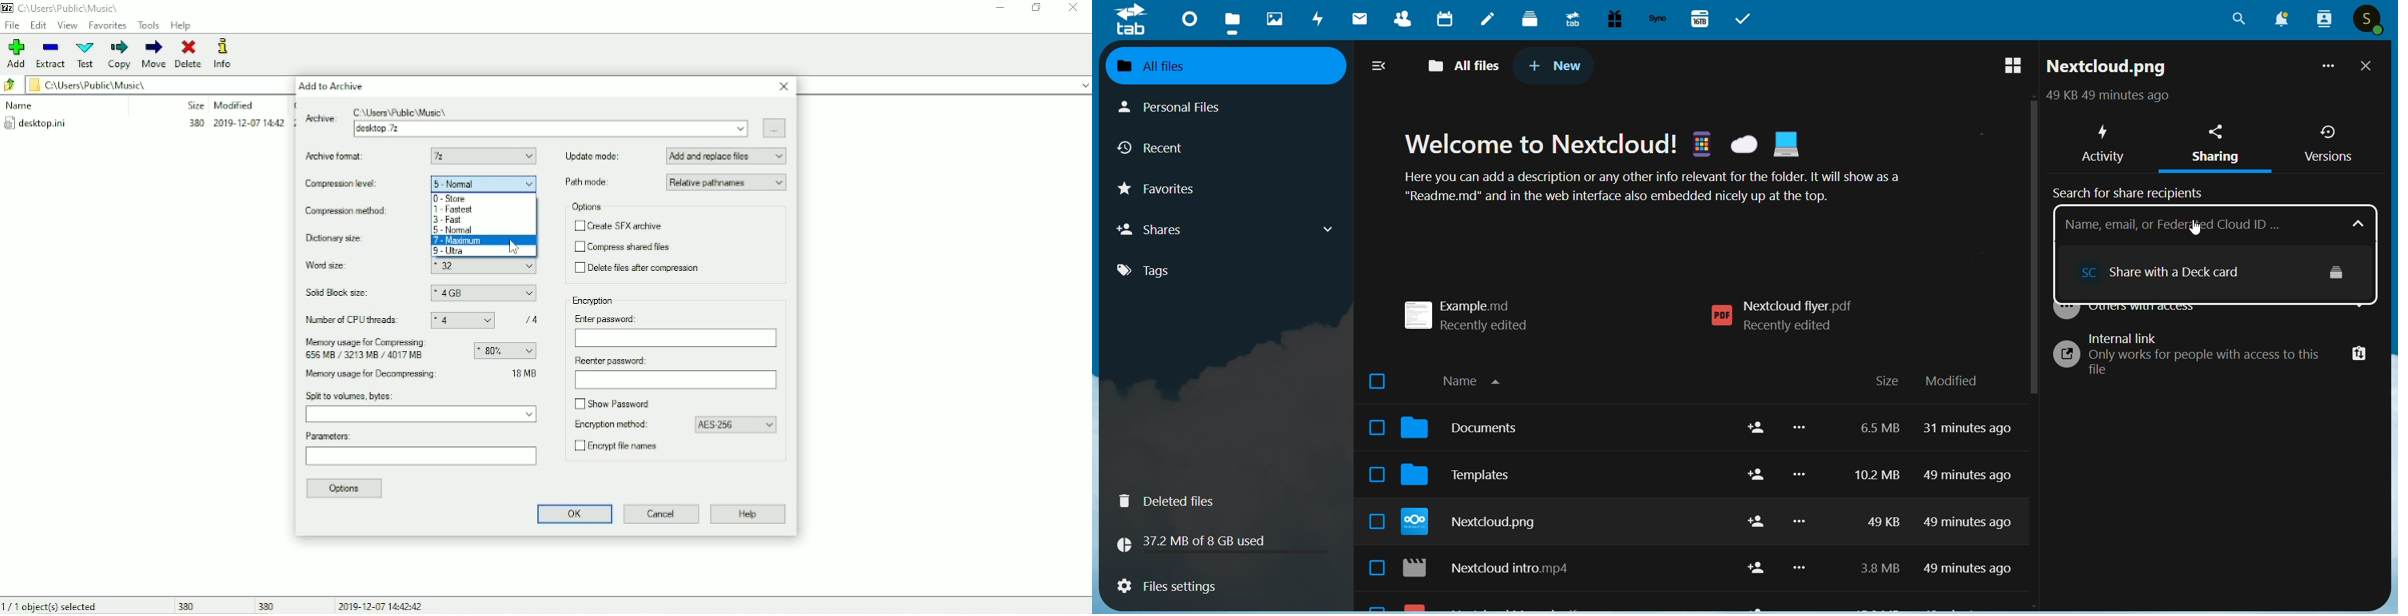  Describe the element at coordinates (505, 351) in the screenshot. I see `Memory usage for compressing` at that location.